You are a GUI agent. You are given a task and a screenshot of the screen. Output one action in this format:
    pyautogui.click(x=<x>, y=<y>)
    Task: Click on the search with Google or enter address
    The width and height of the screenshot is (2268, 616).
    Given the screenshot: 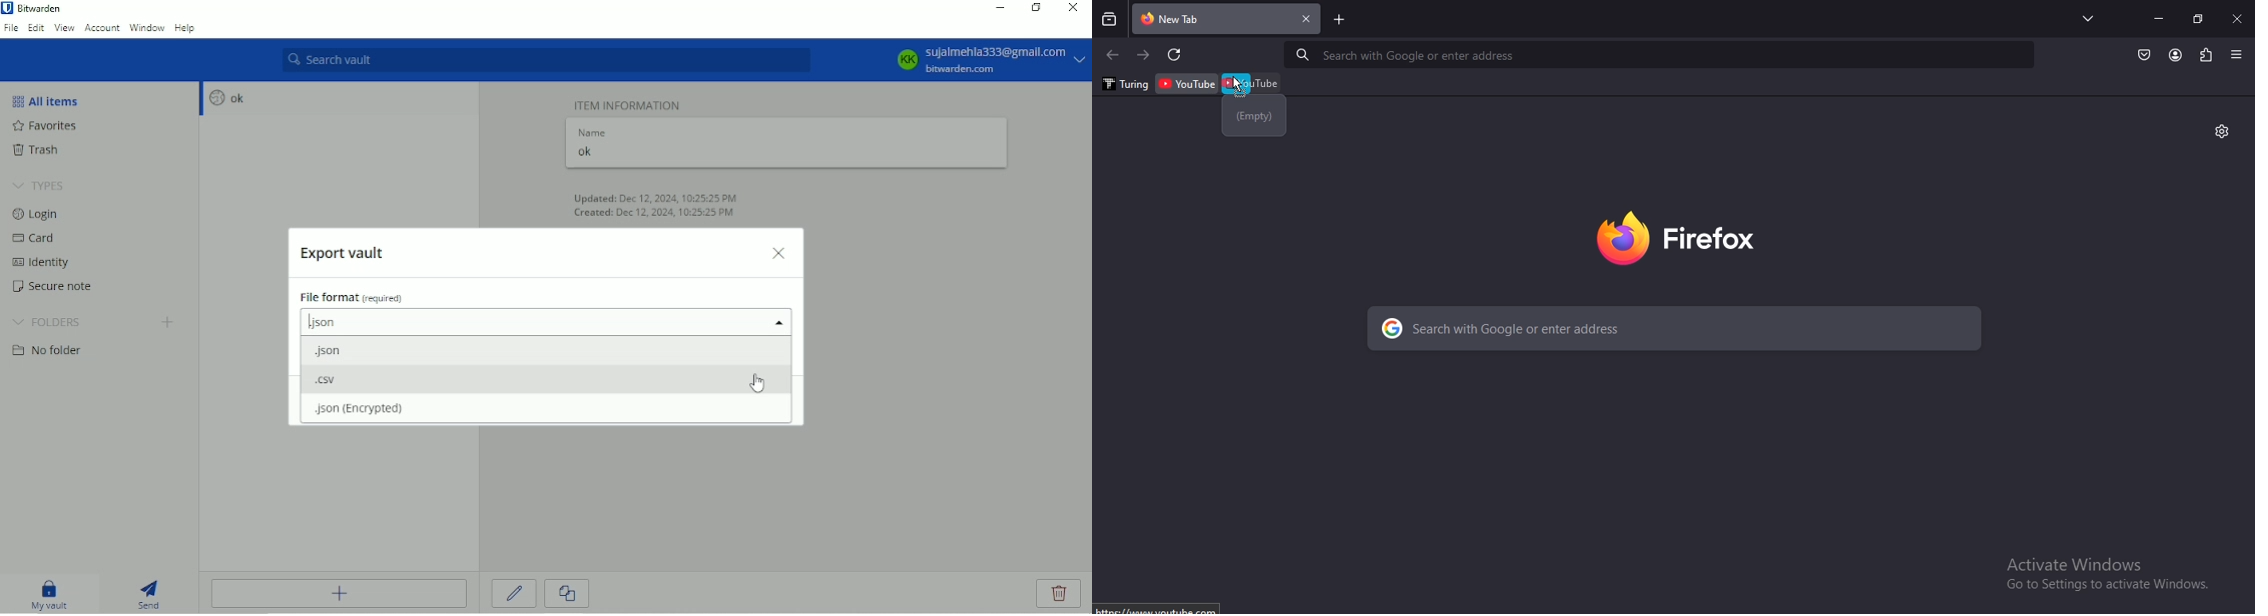 What is the action you would take?
    pyautogui.click(x=1576, y=326)
    